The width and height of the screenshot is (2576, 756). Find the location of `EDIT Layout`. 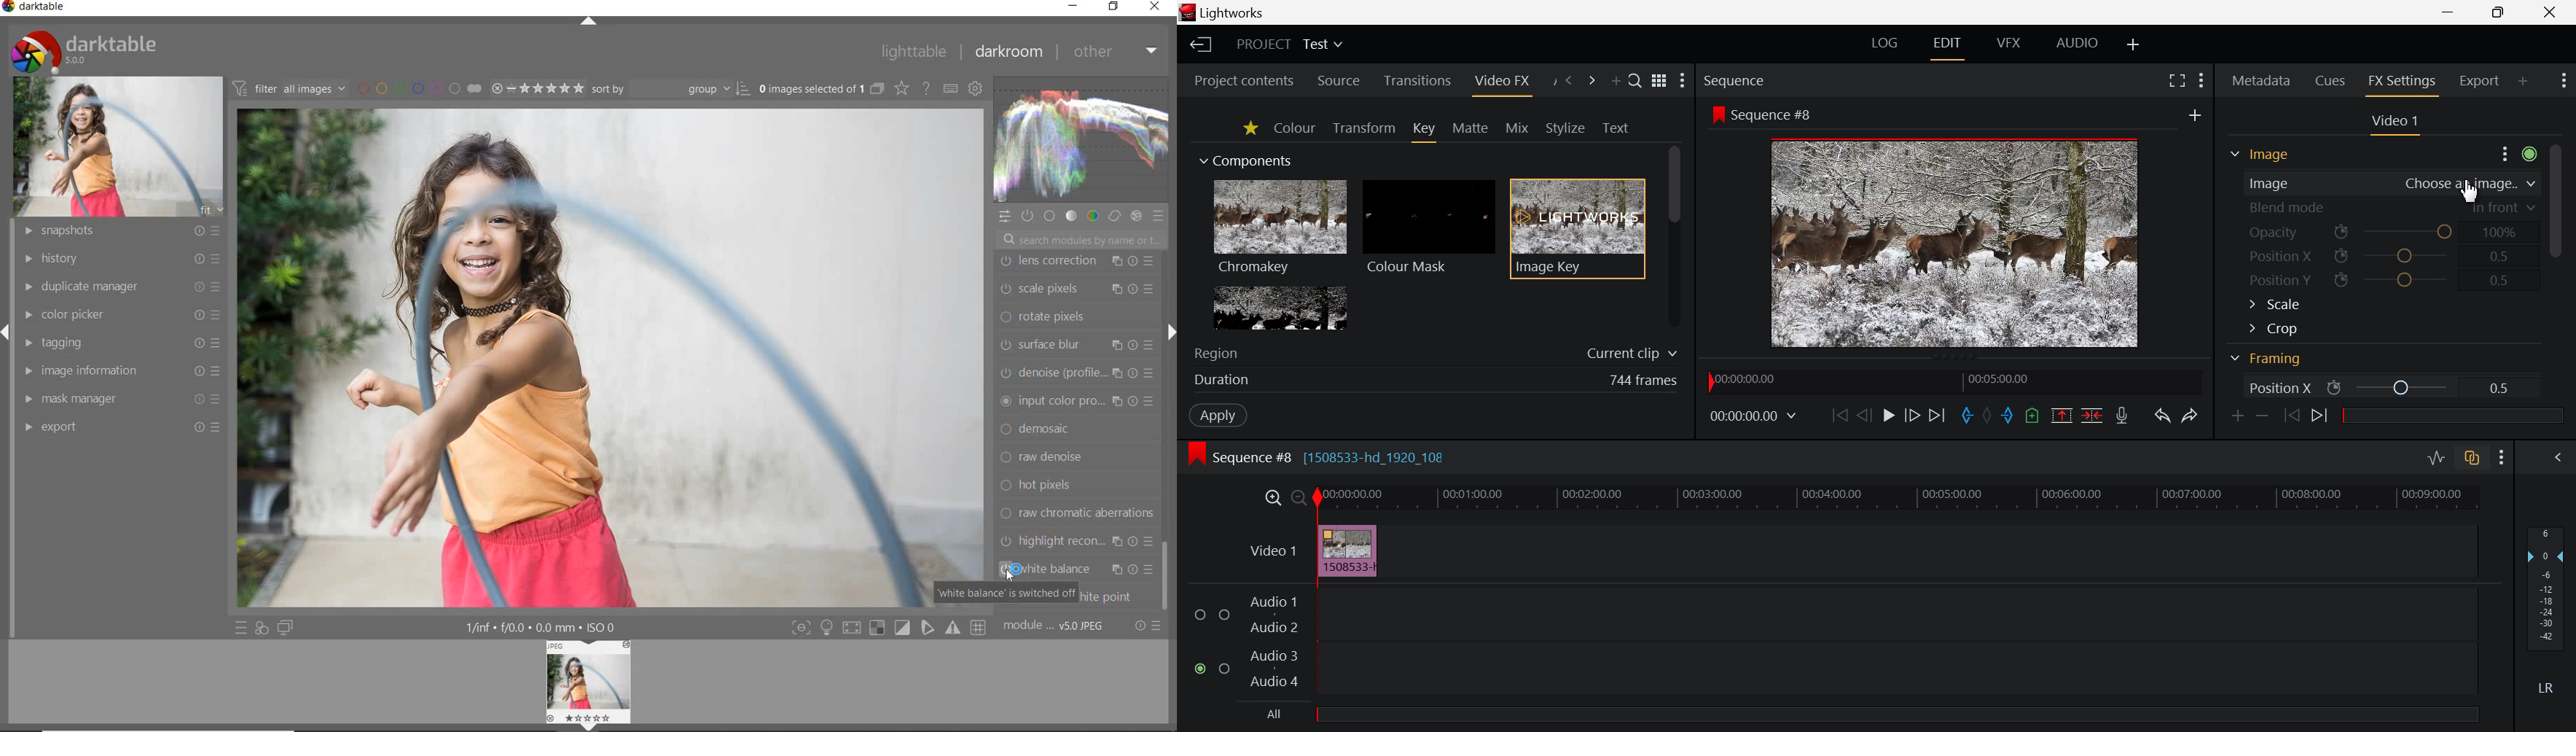

EDIT Layout is located at coordinates (1946, 47).